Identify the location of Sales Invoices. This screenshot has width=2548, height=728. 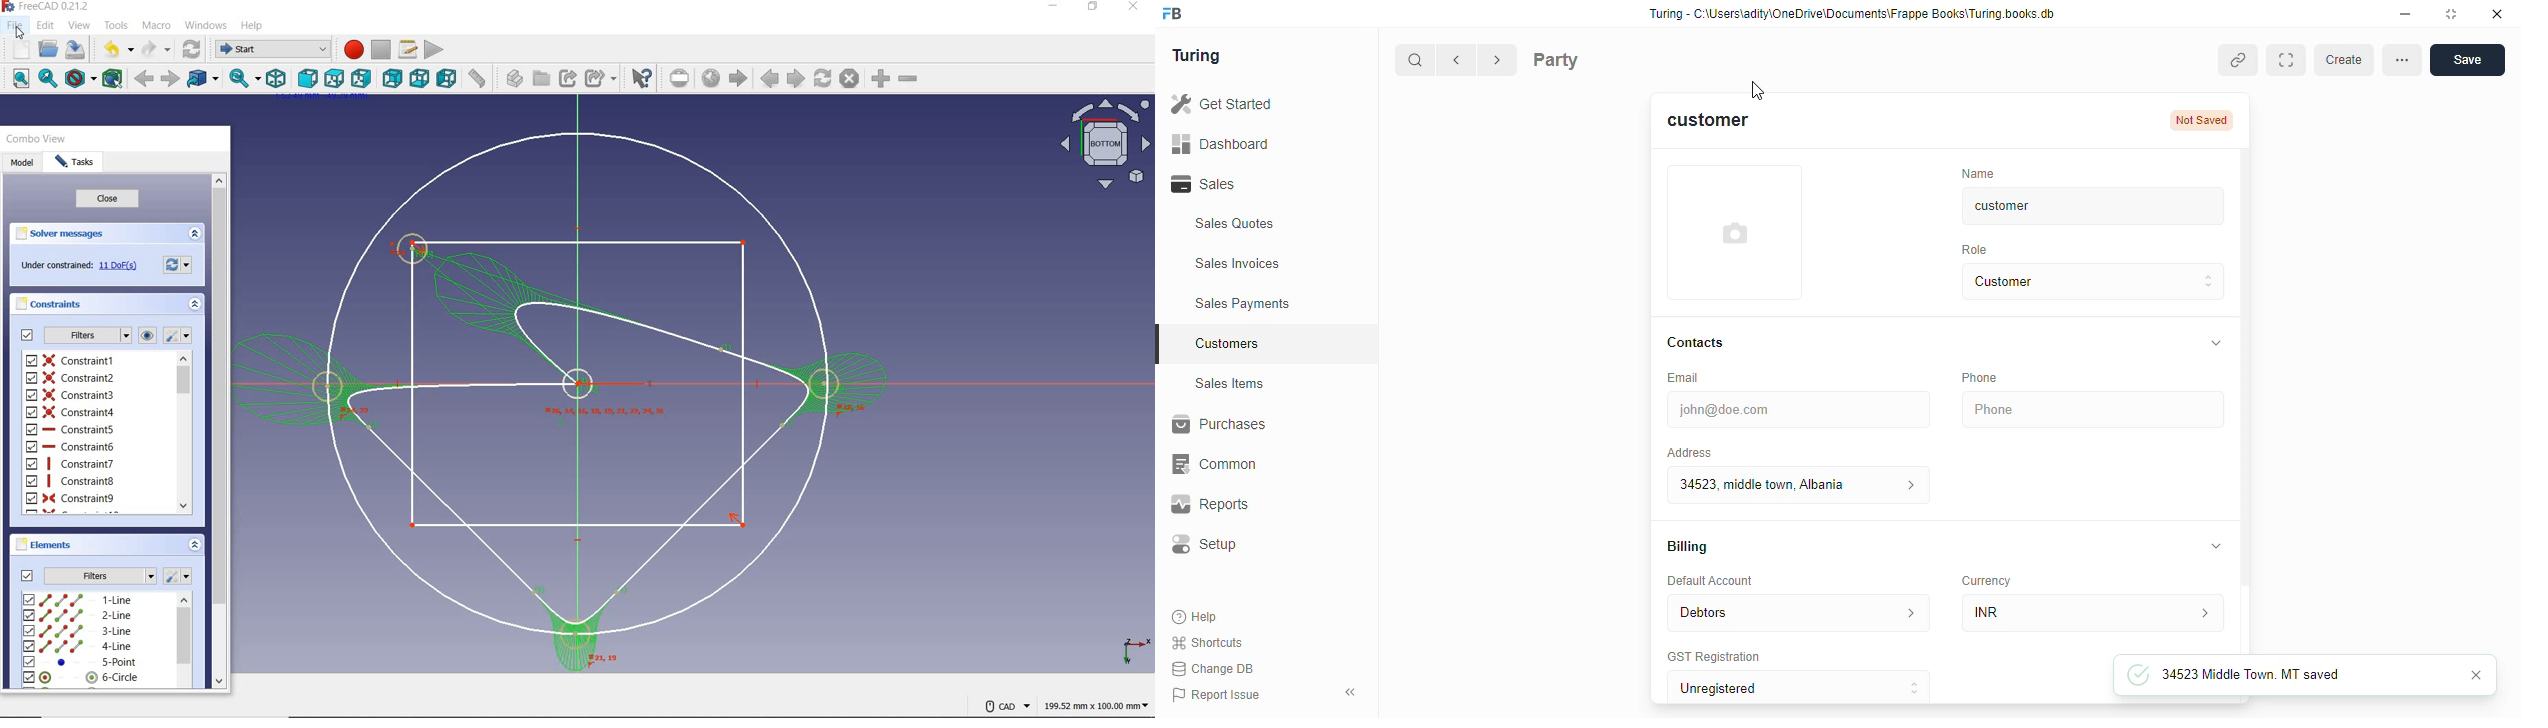
(1272, 264).